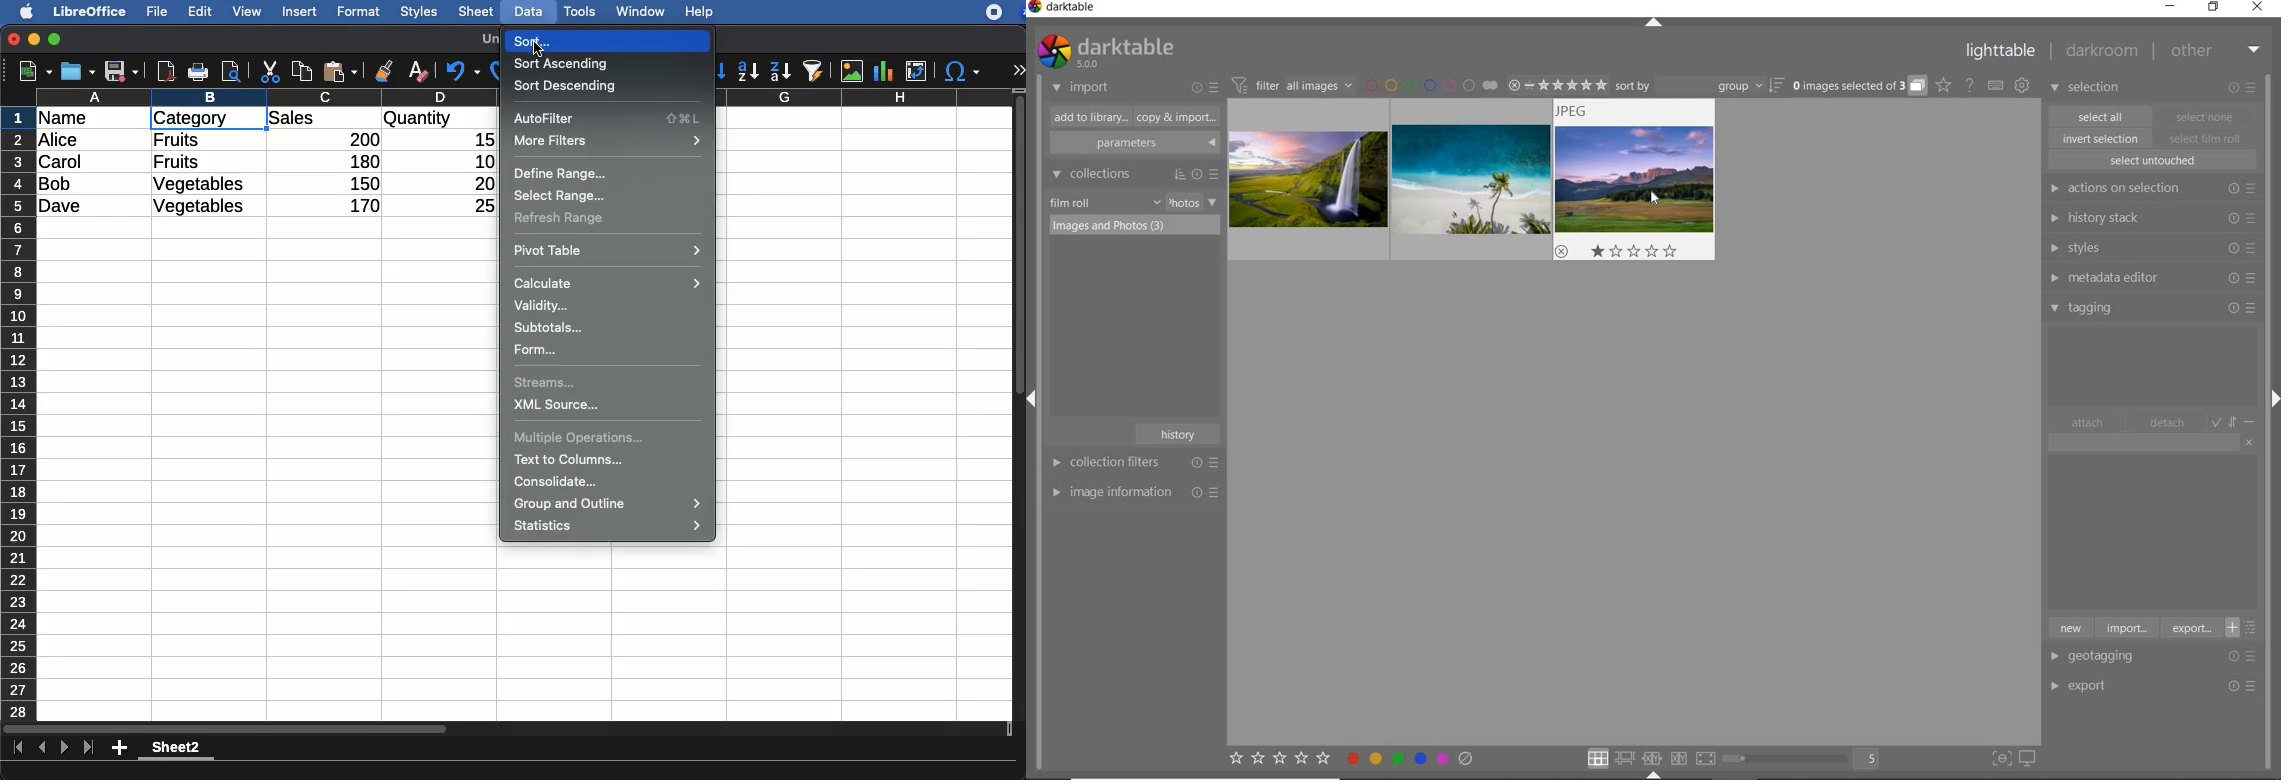 This screenshot has height=784, width=2296. What do you see at coordinates (154, 12) in the screenshot?
I see `file` at bounding box center [154, 12].